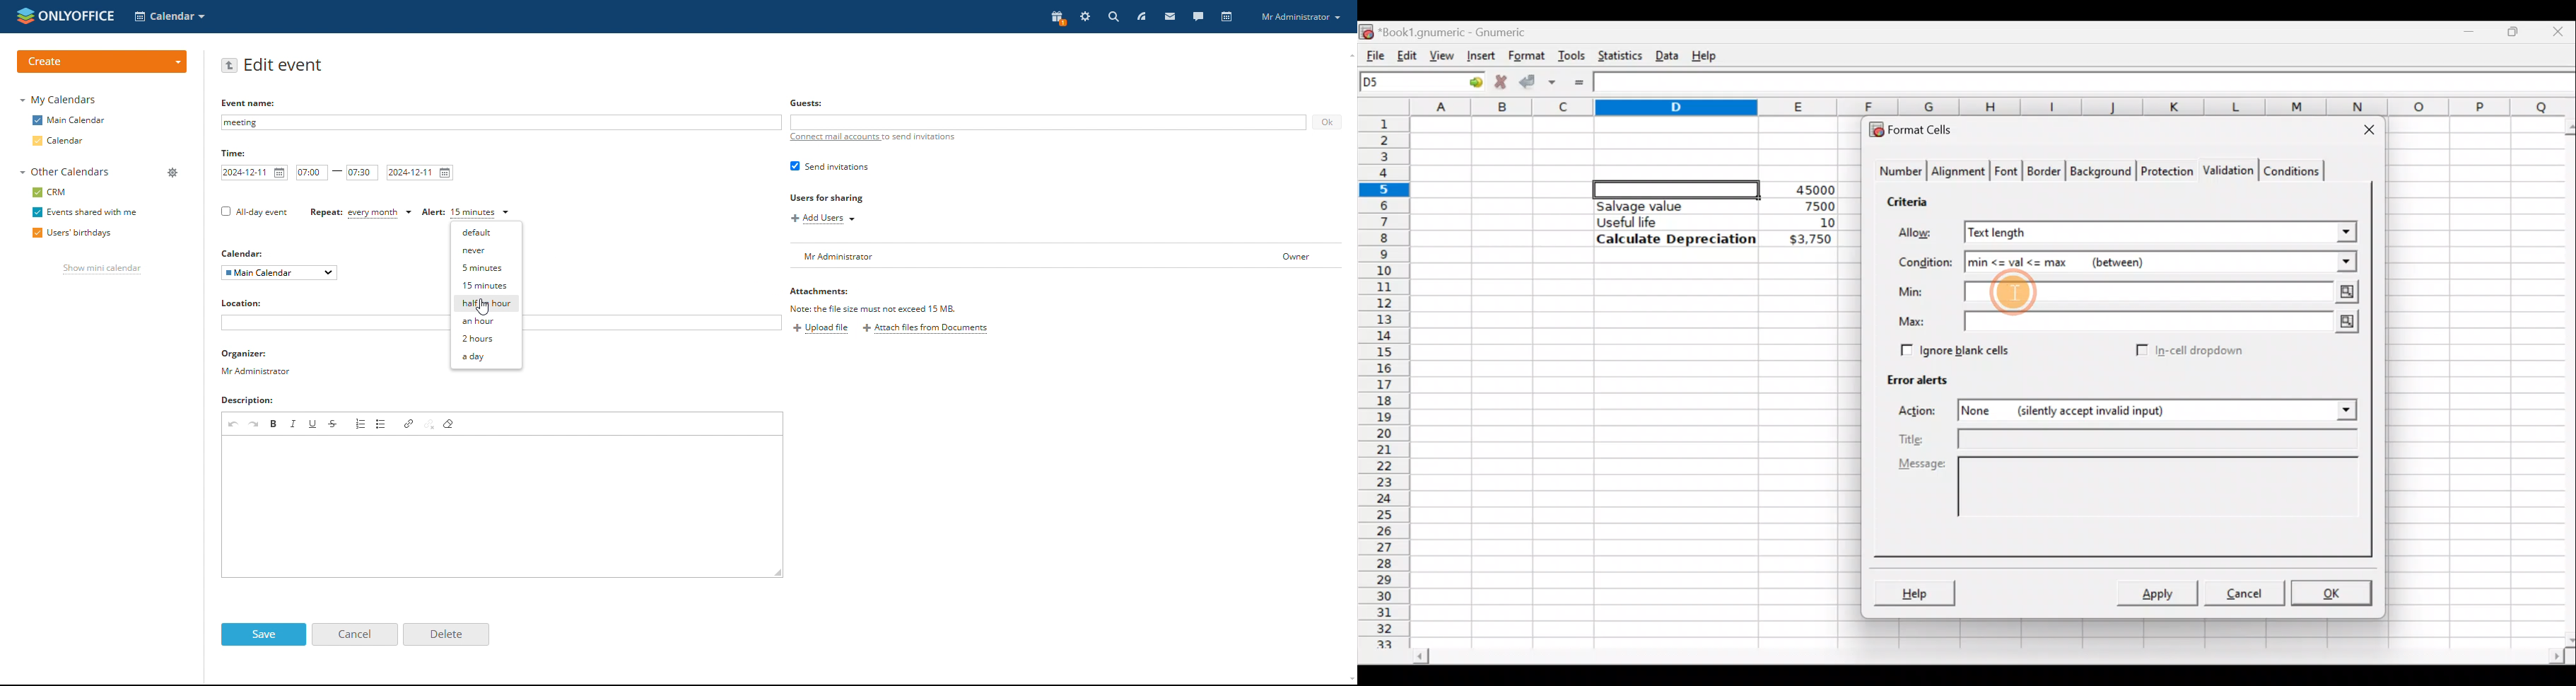  I want to click on owner, so click(1298, 260).